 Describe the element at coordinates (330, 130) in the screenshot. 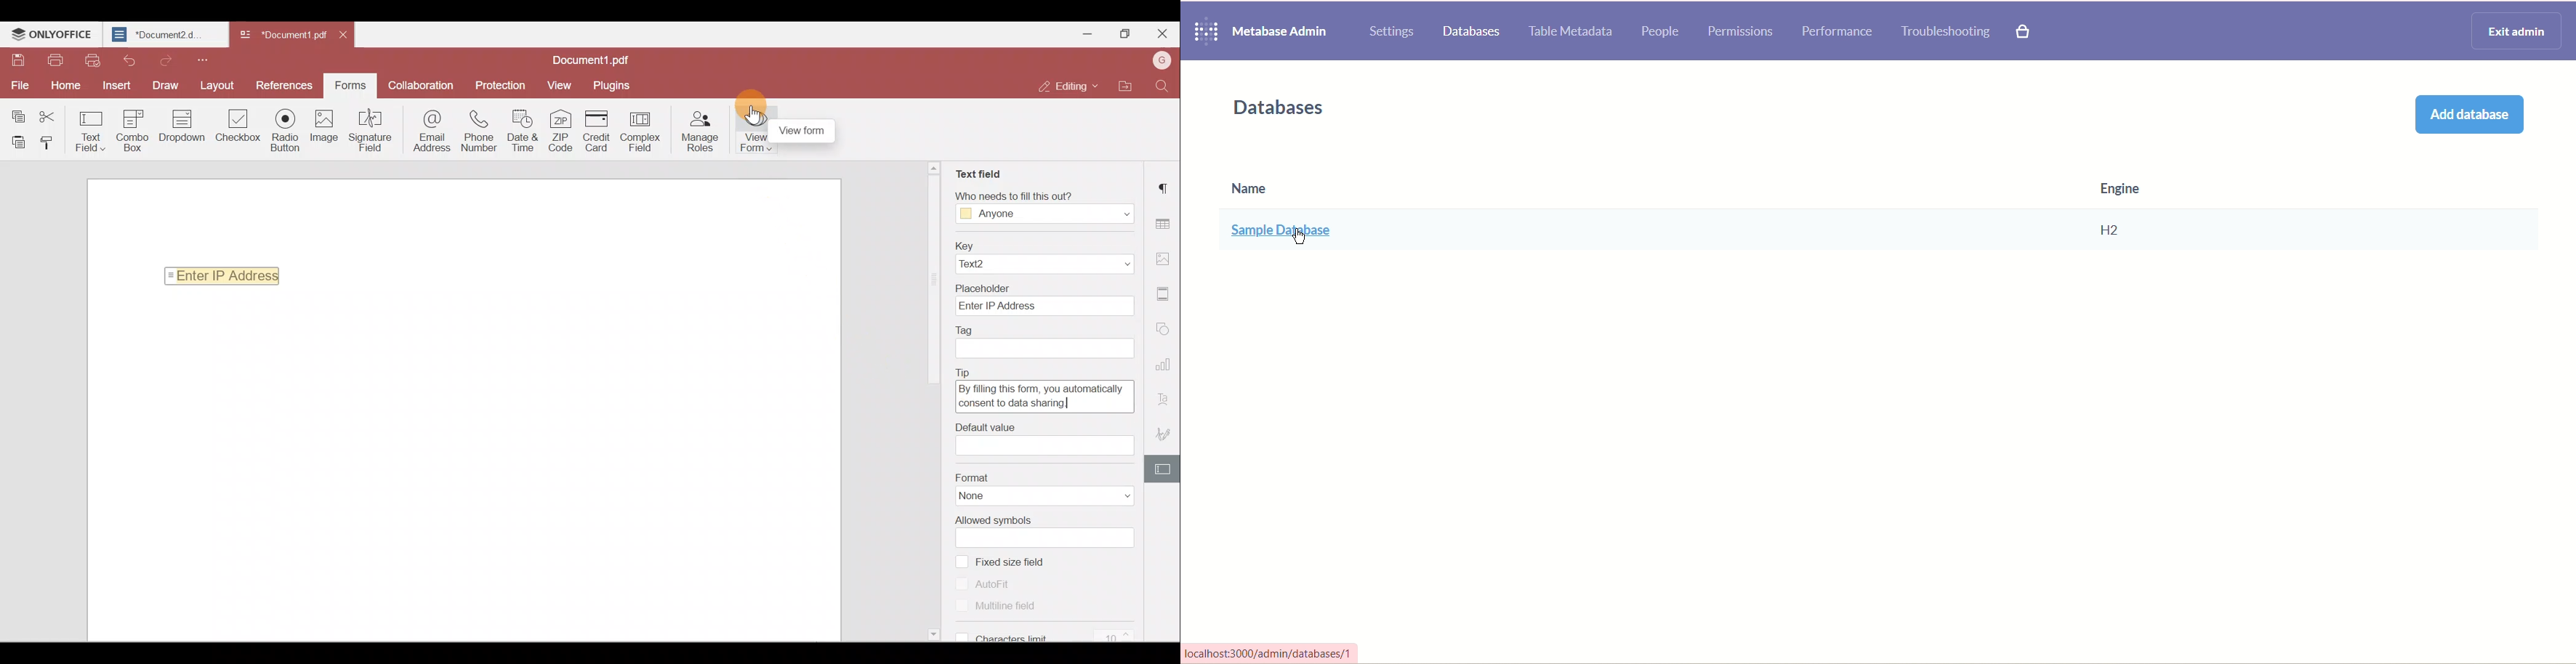

I see `Image` at that location.